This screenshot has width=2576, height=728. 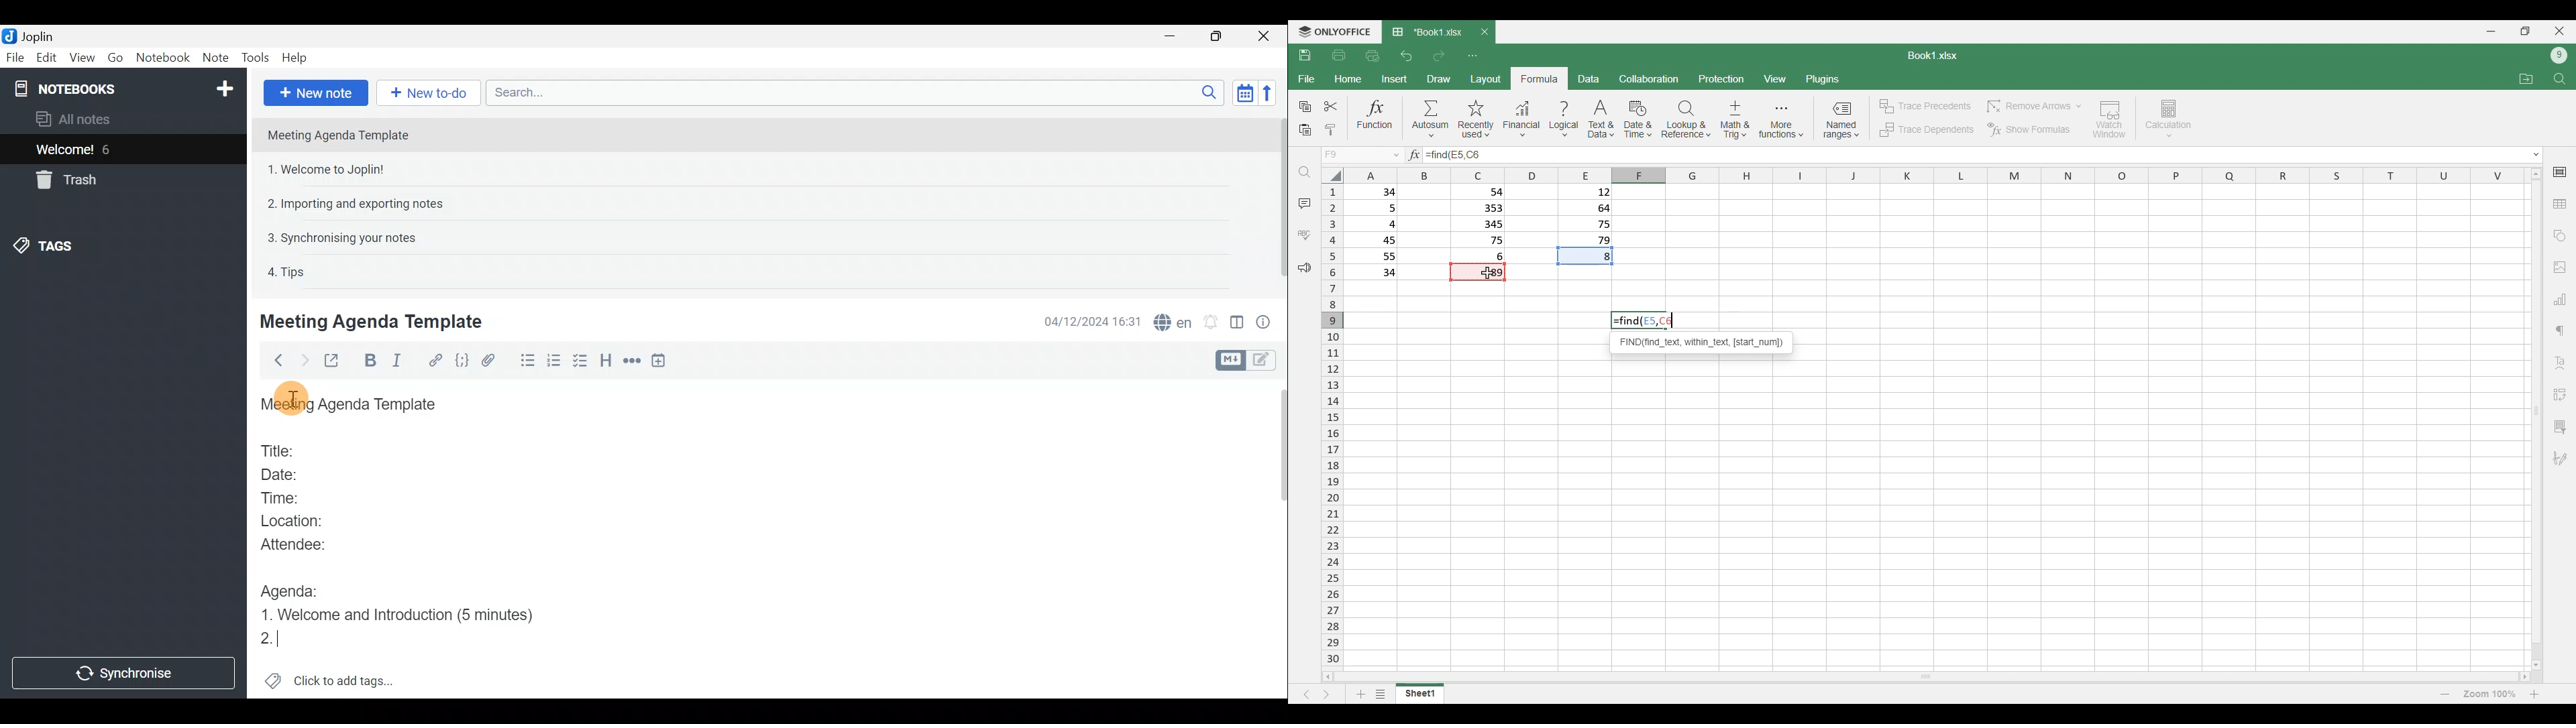 I want to click on Agenda:, so click(x=292, y=588).